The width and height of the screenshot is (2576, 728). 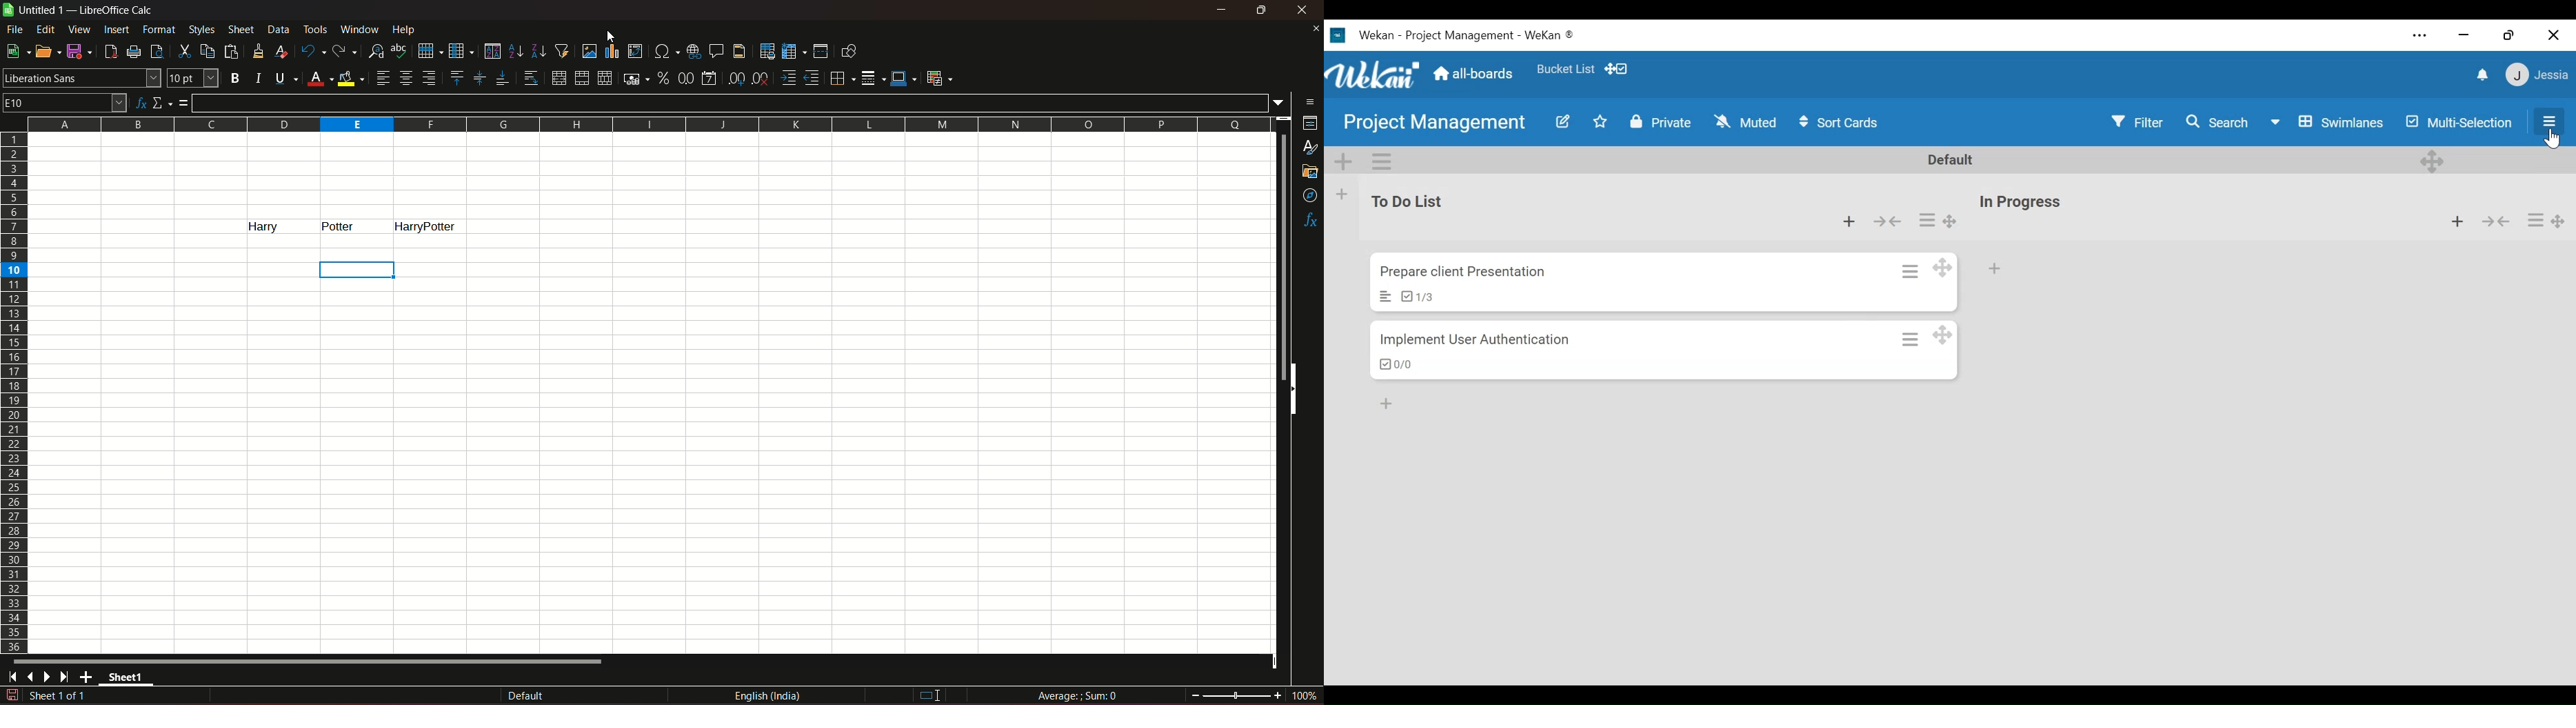 What do you see at coordinates (2434, 161) in the screenshot?
I see `Desktop drag handle` at bounding box center [2434, 161].